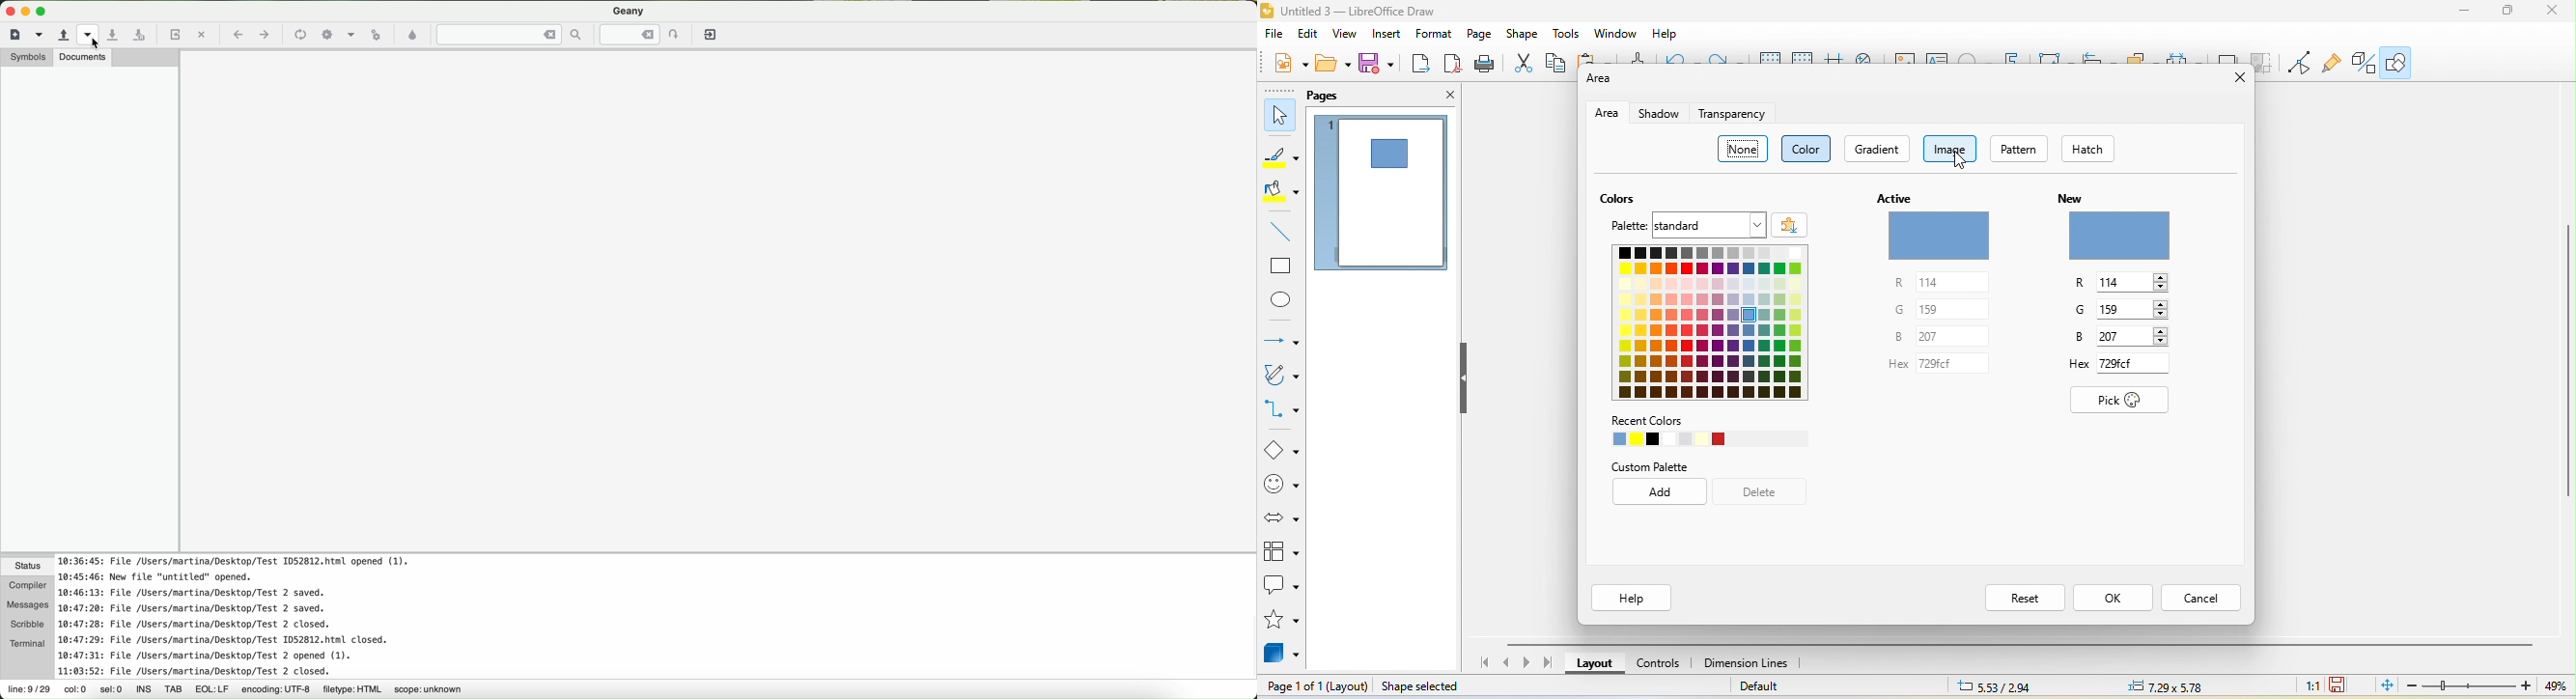  I want to click on compiler, so click(25, 587).